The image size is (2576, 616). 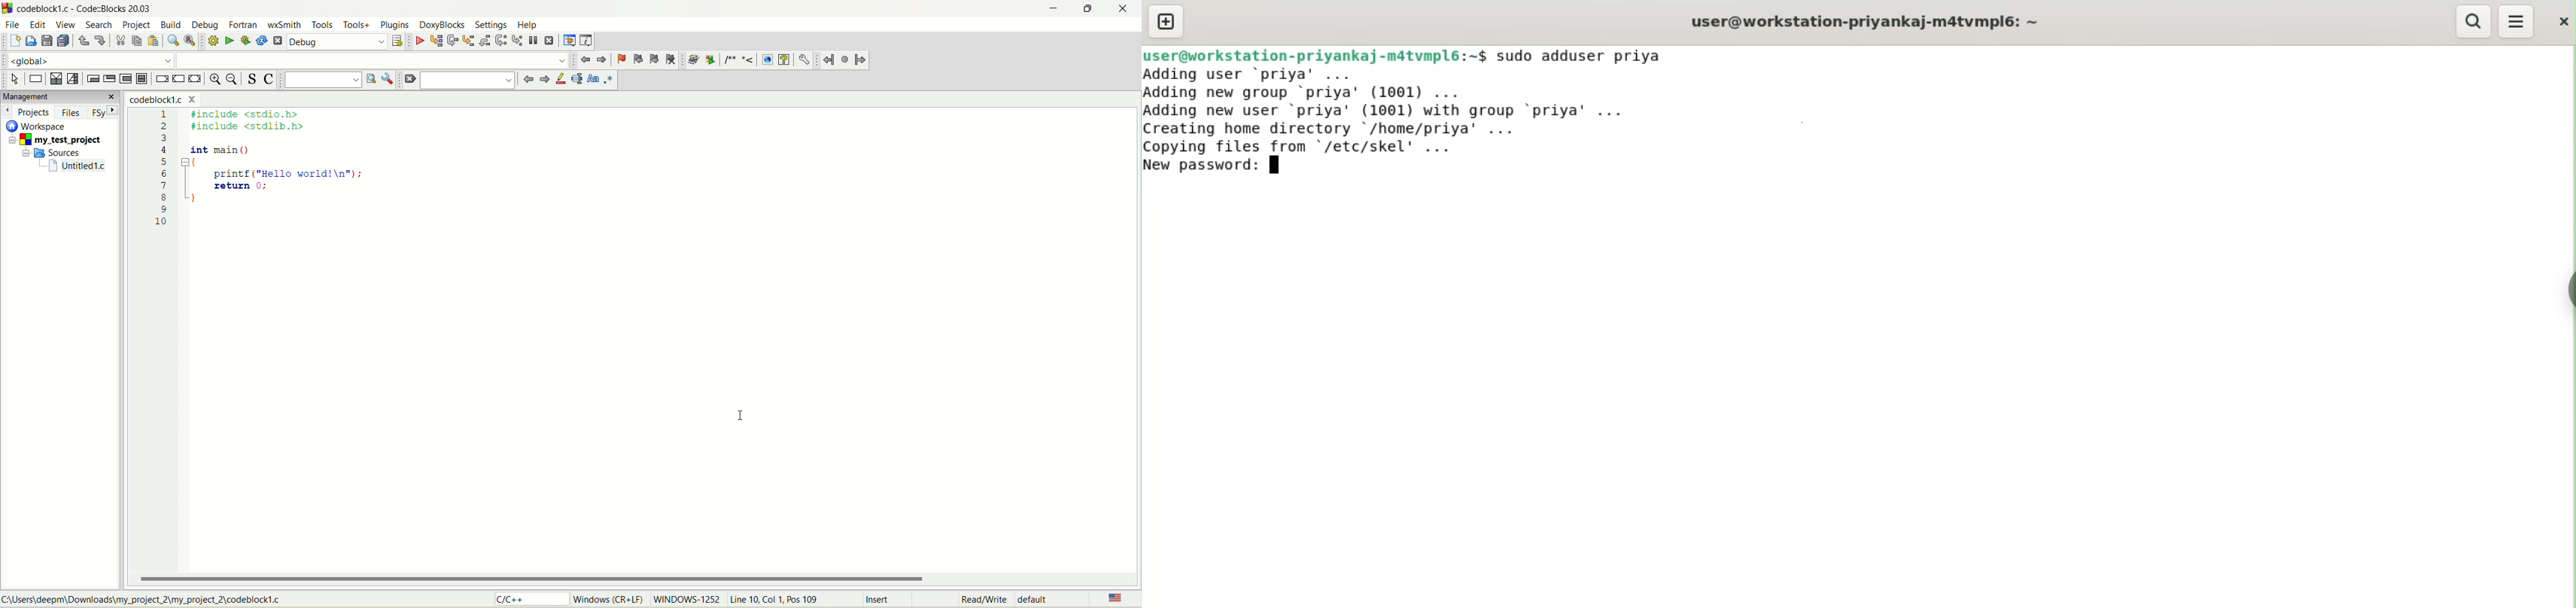 I want to click on abort, so click(x=278, y=43).